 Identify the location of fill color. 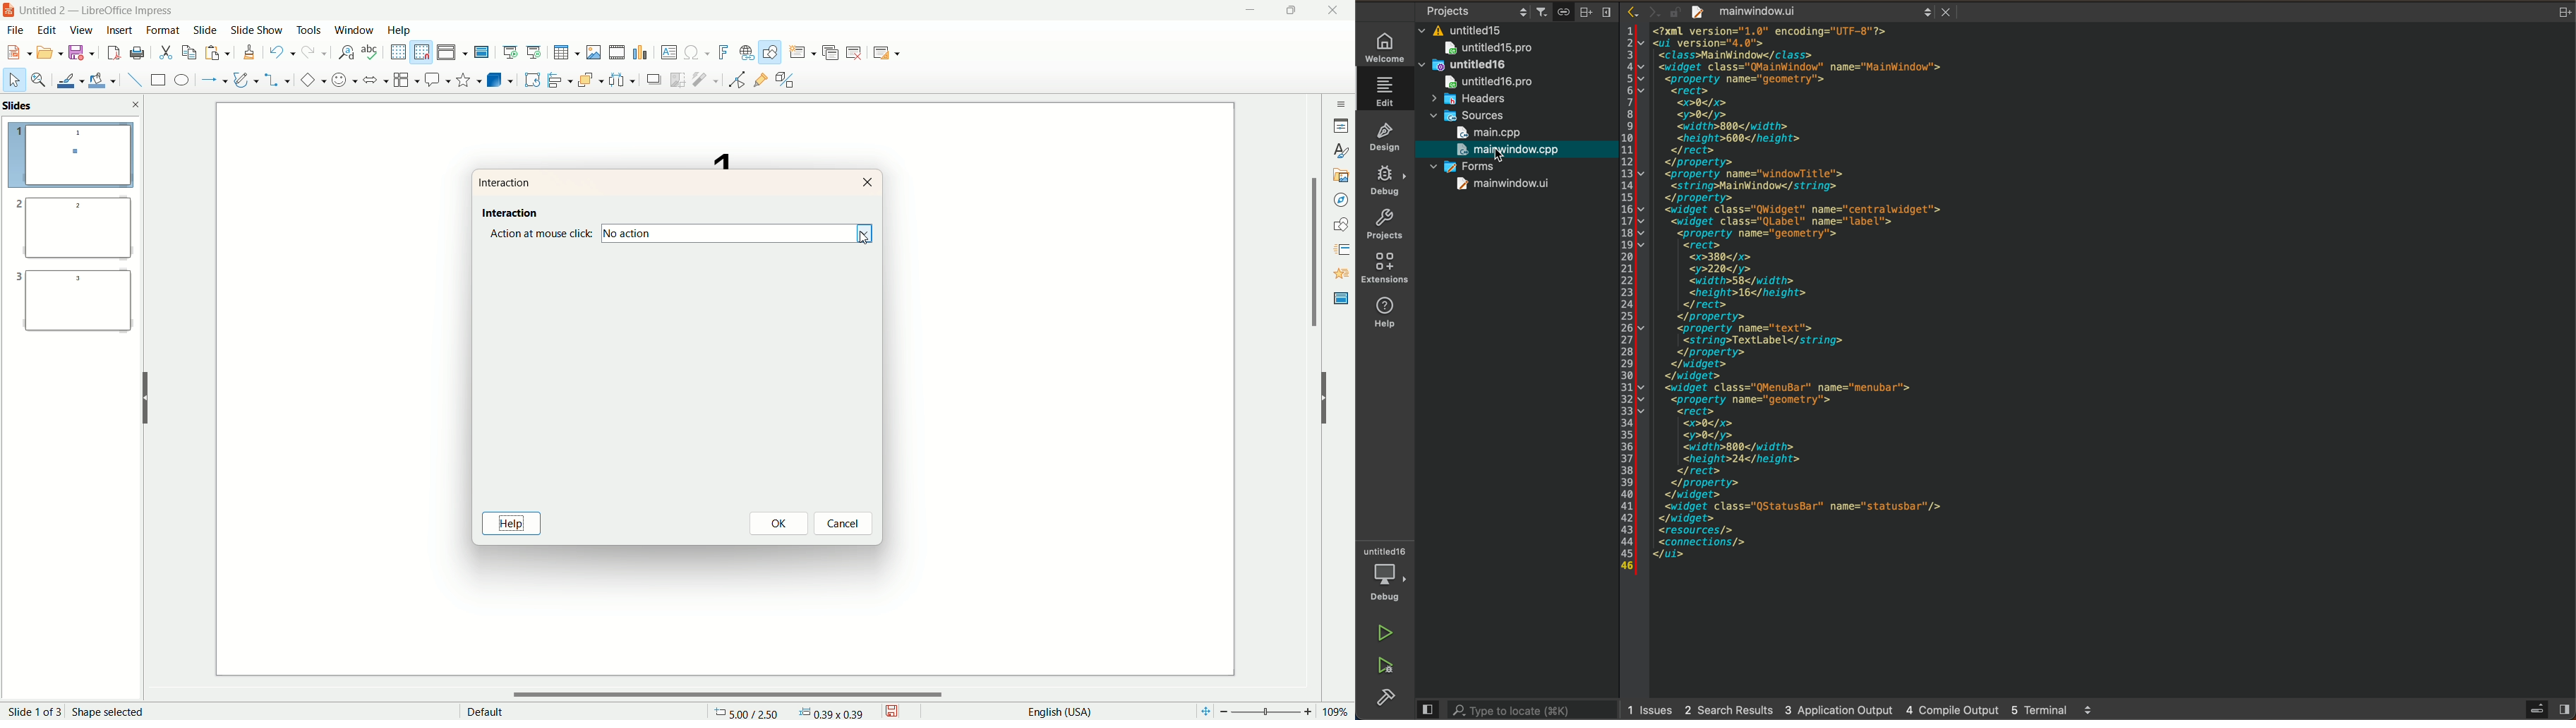
(101, 80).